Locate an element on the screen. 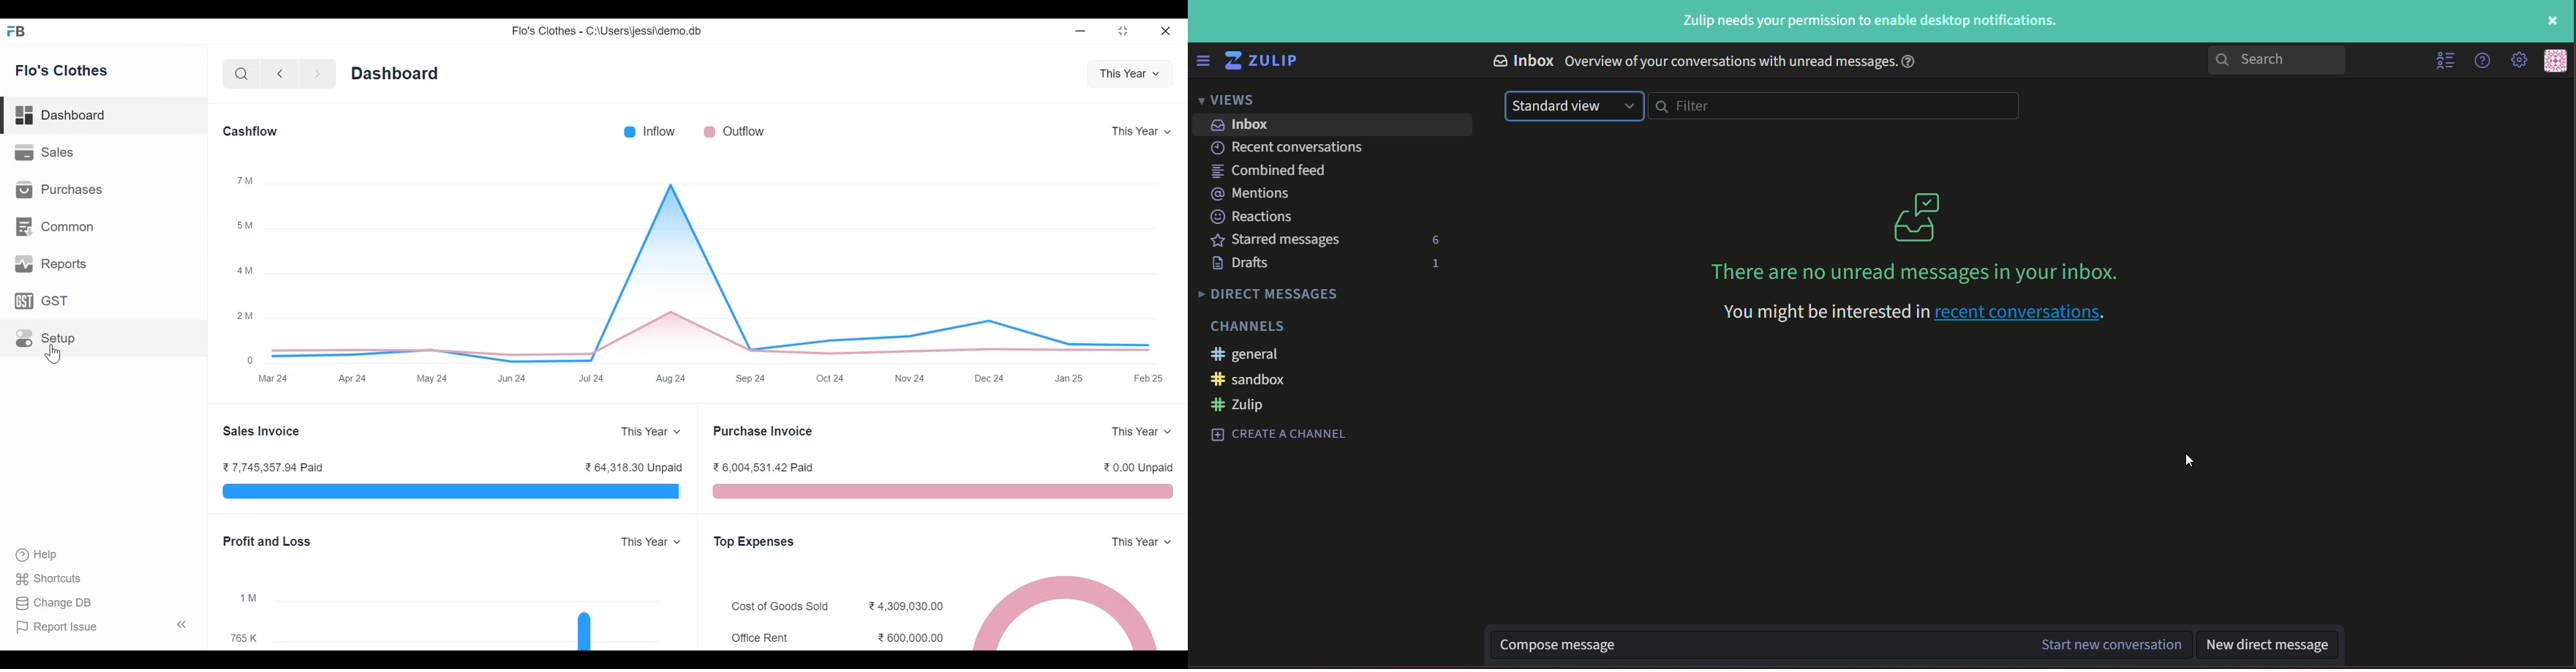 This screenshot has width=2576, height=672. Top Expenses is located at coordinates (756, 543).